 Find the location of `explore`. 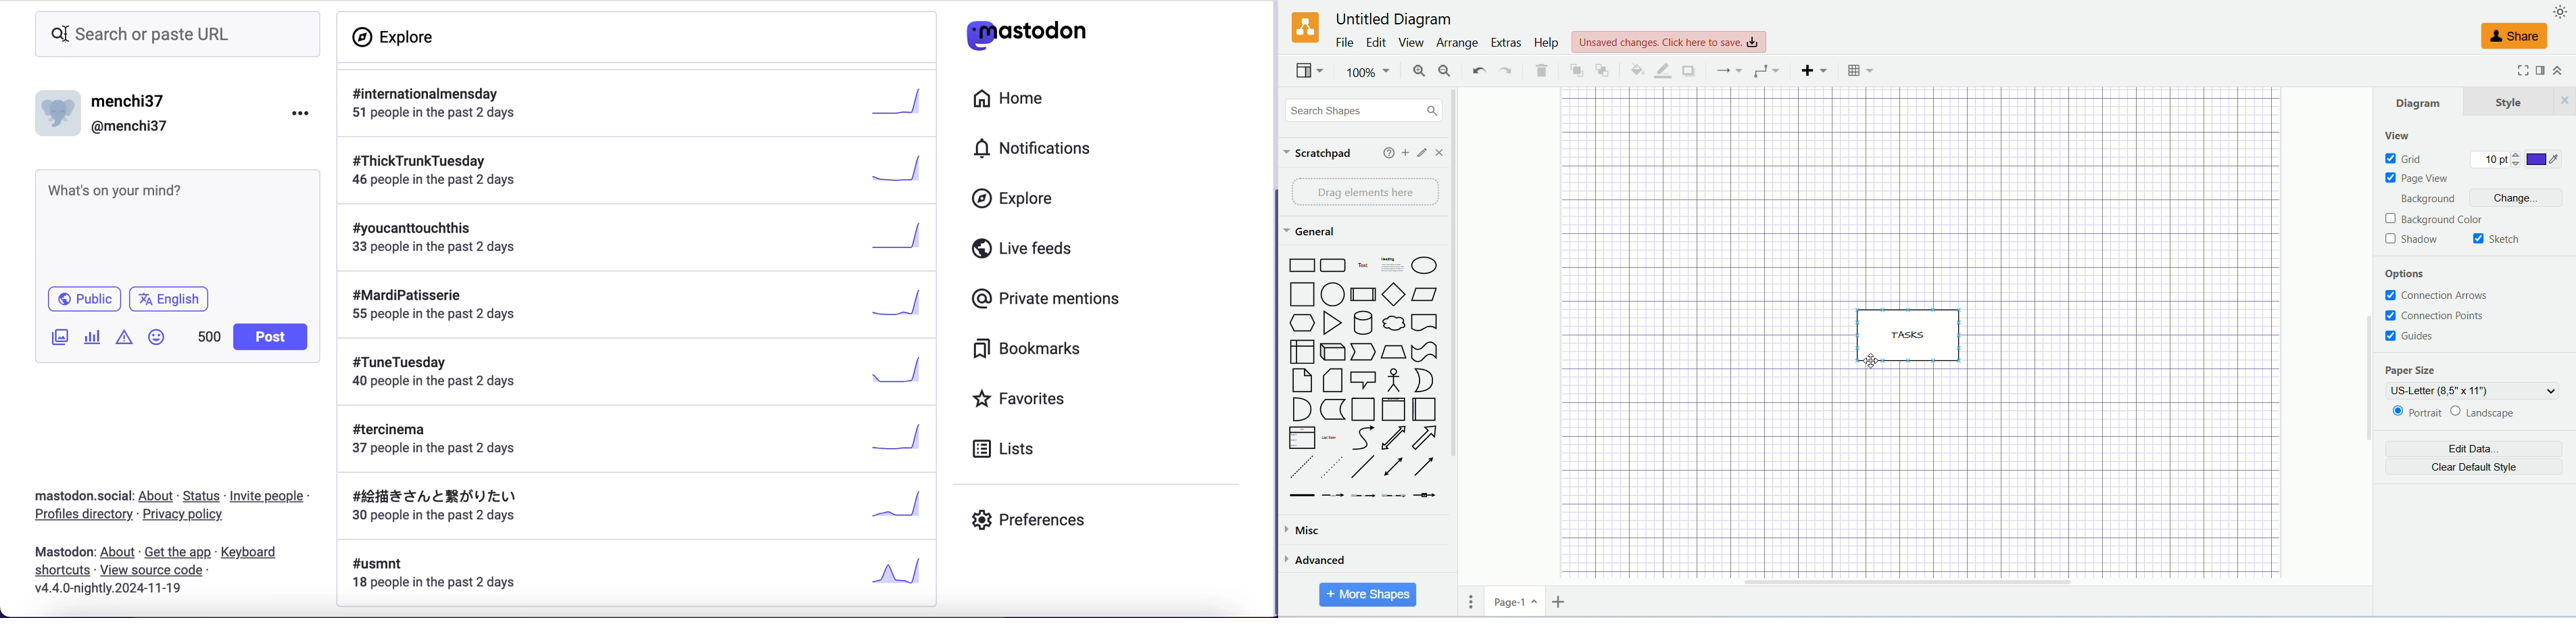

explore is located at coordinates (398, 37).